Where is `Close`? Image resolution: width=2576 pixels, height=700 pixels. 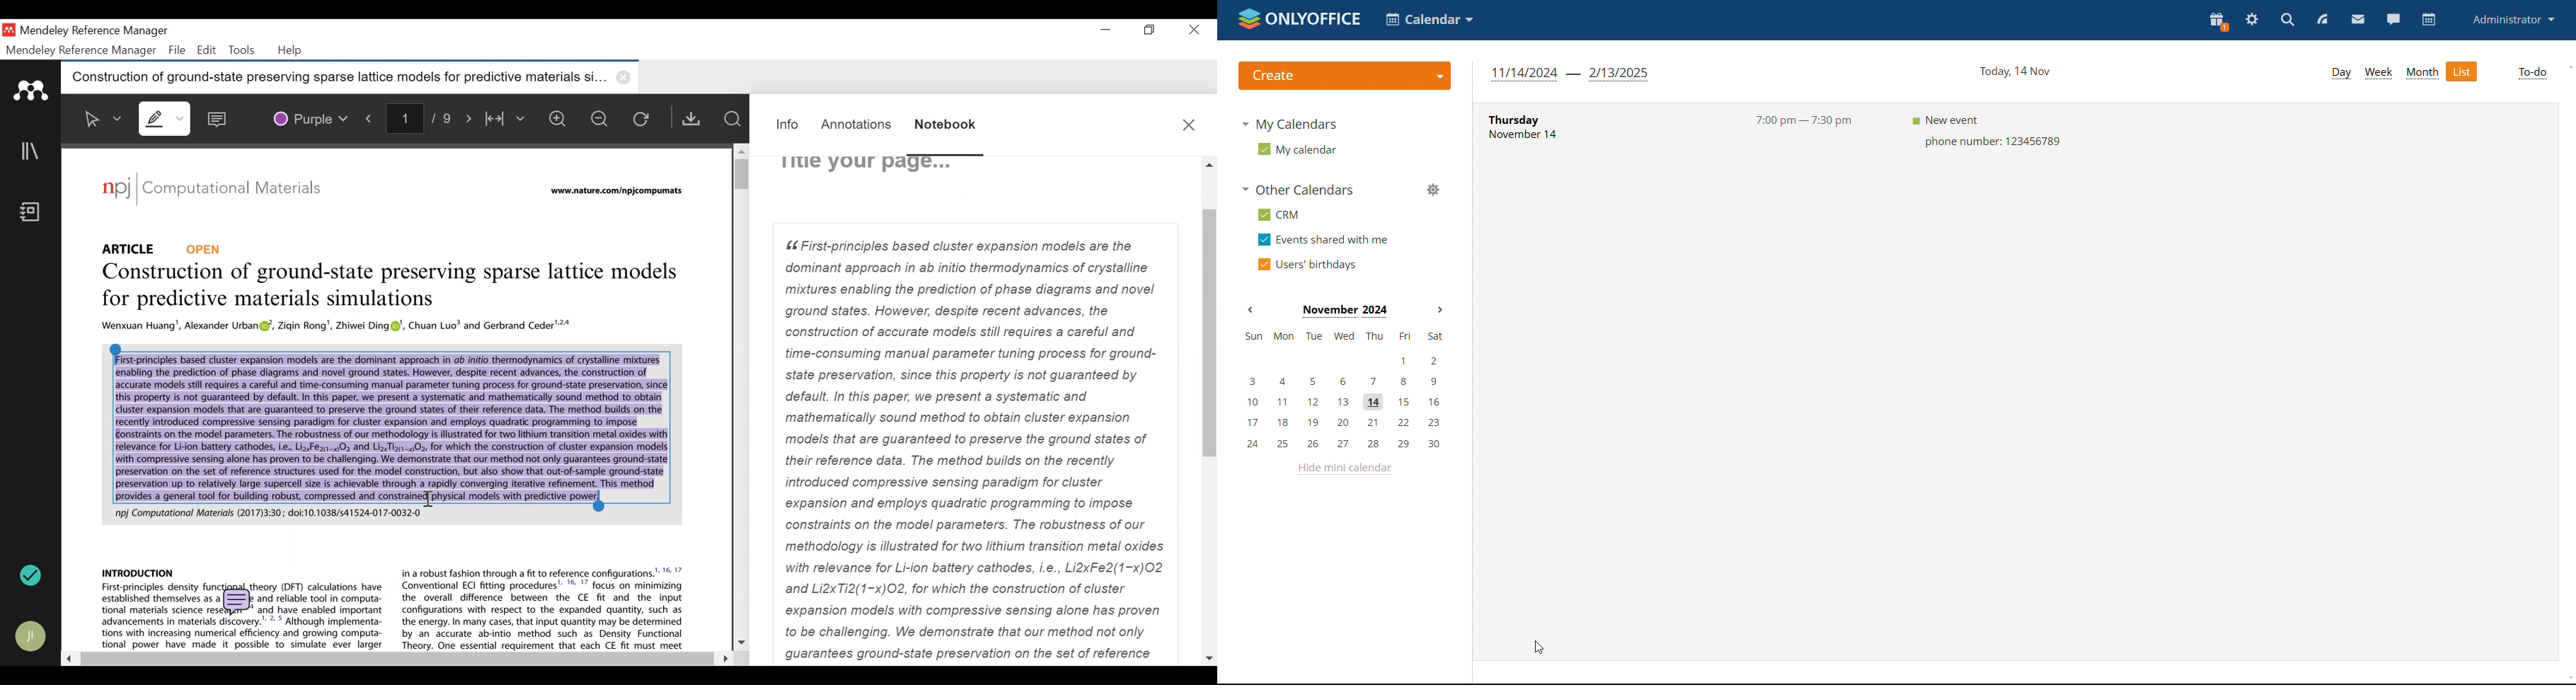
Close is located at coordinates (1189, 124).